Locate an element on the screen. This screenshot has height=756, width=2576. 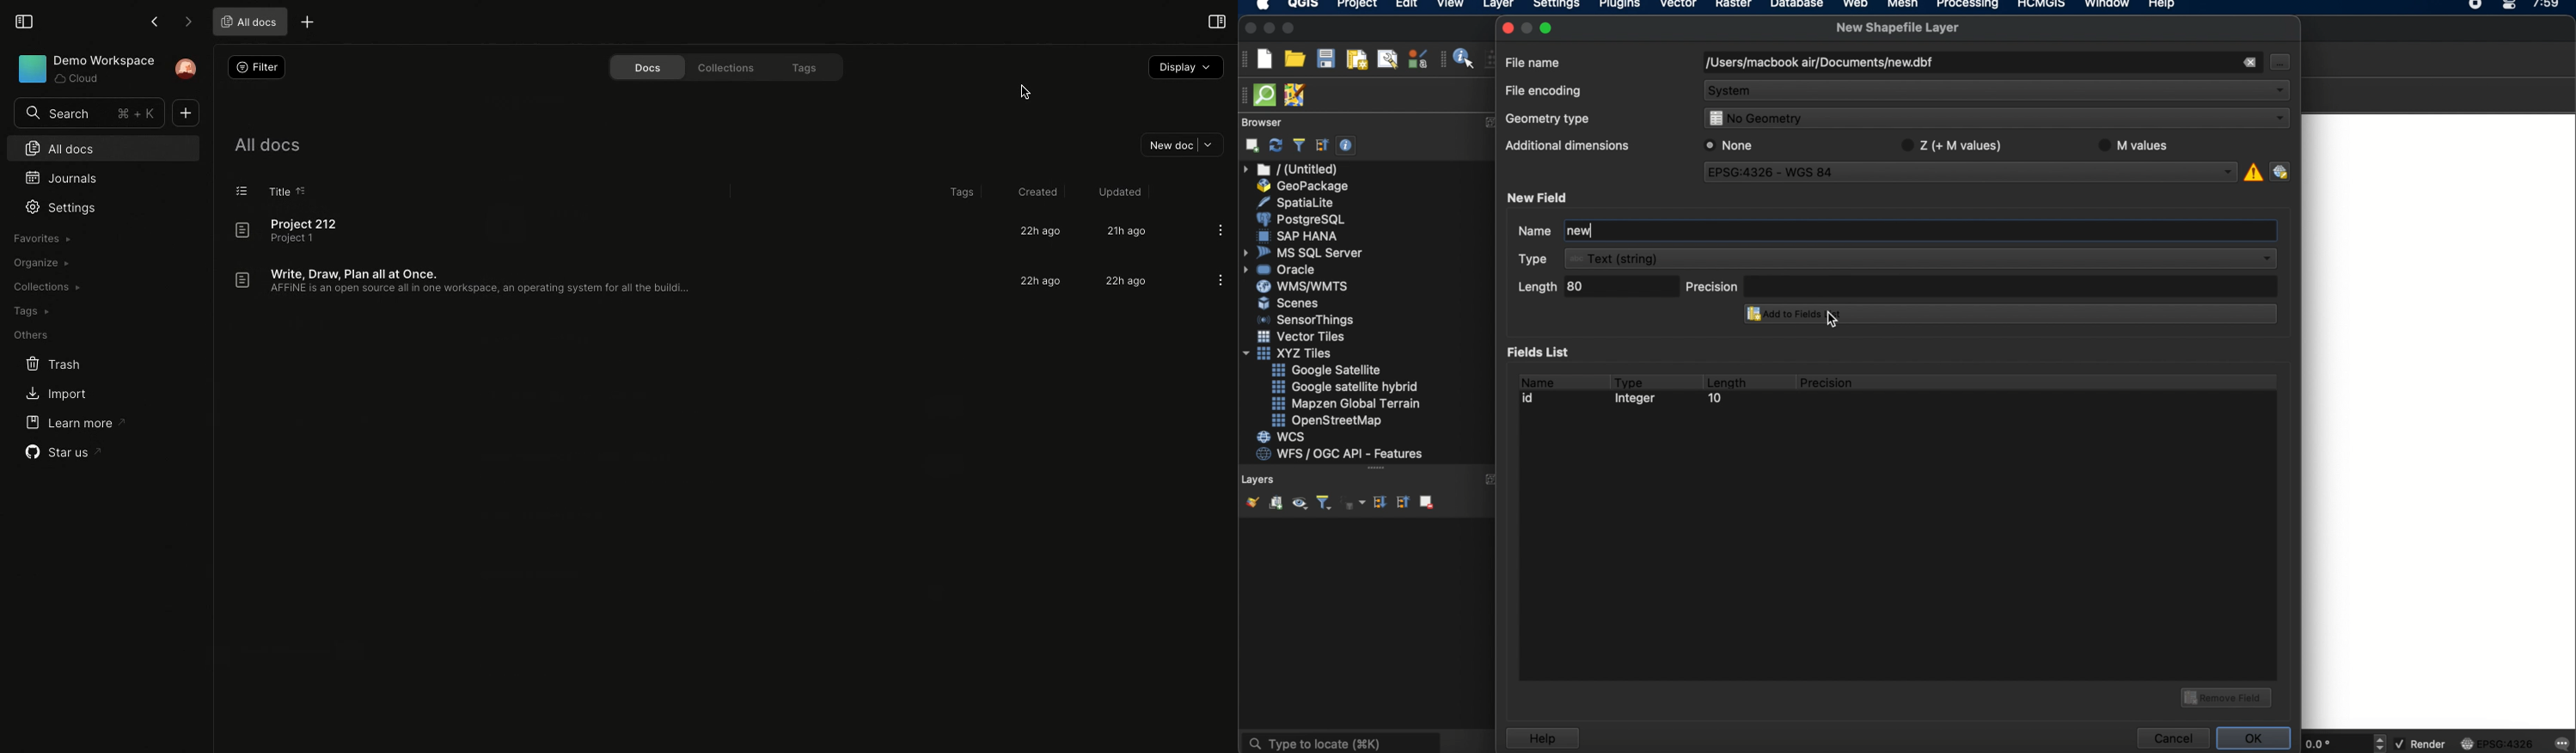
more is located at coordinates (1375, 469).